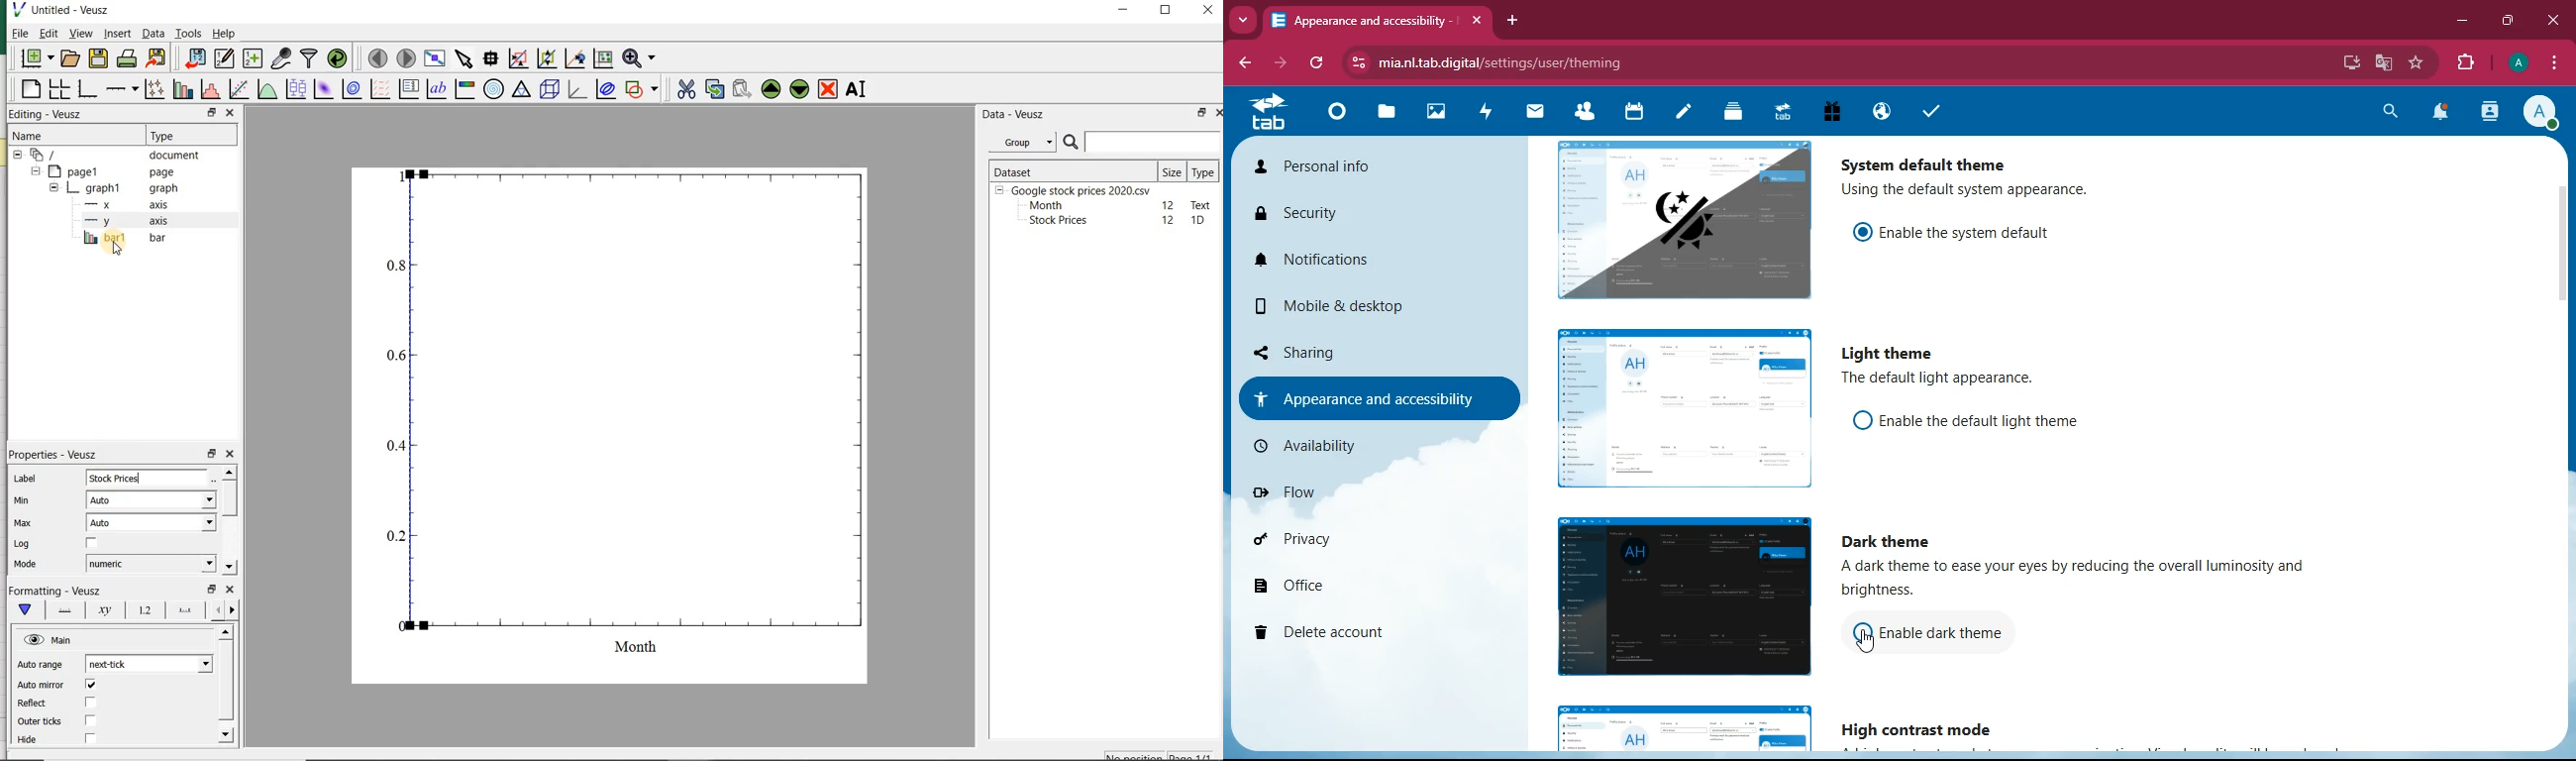 This screenshot has width=2576, height=784. I want to click on axis line, so click(61, 609).